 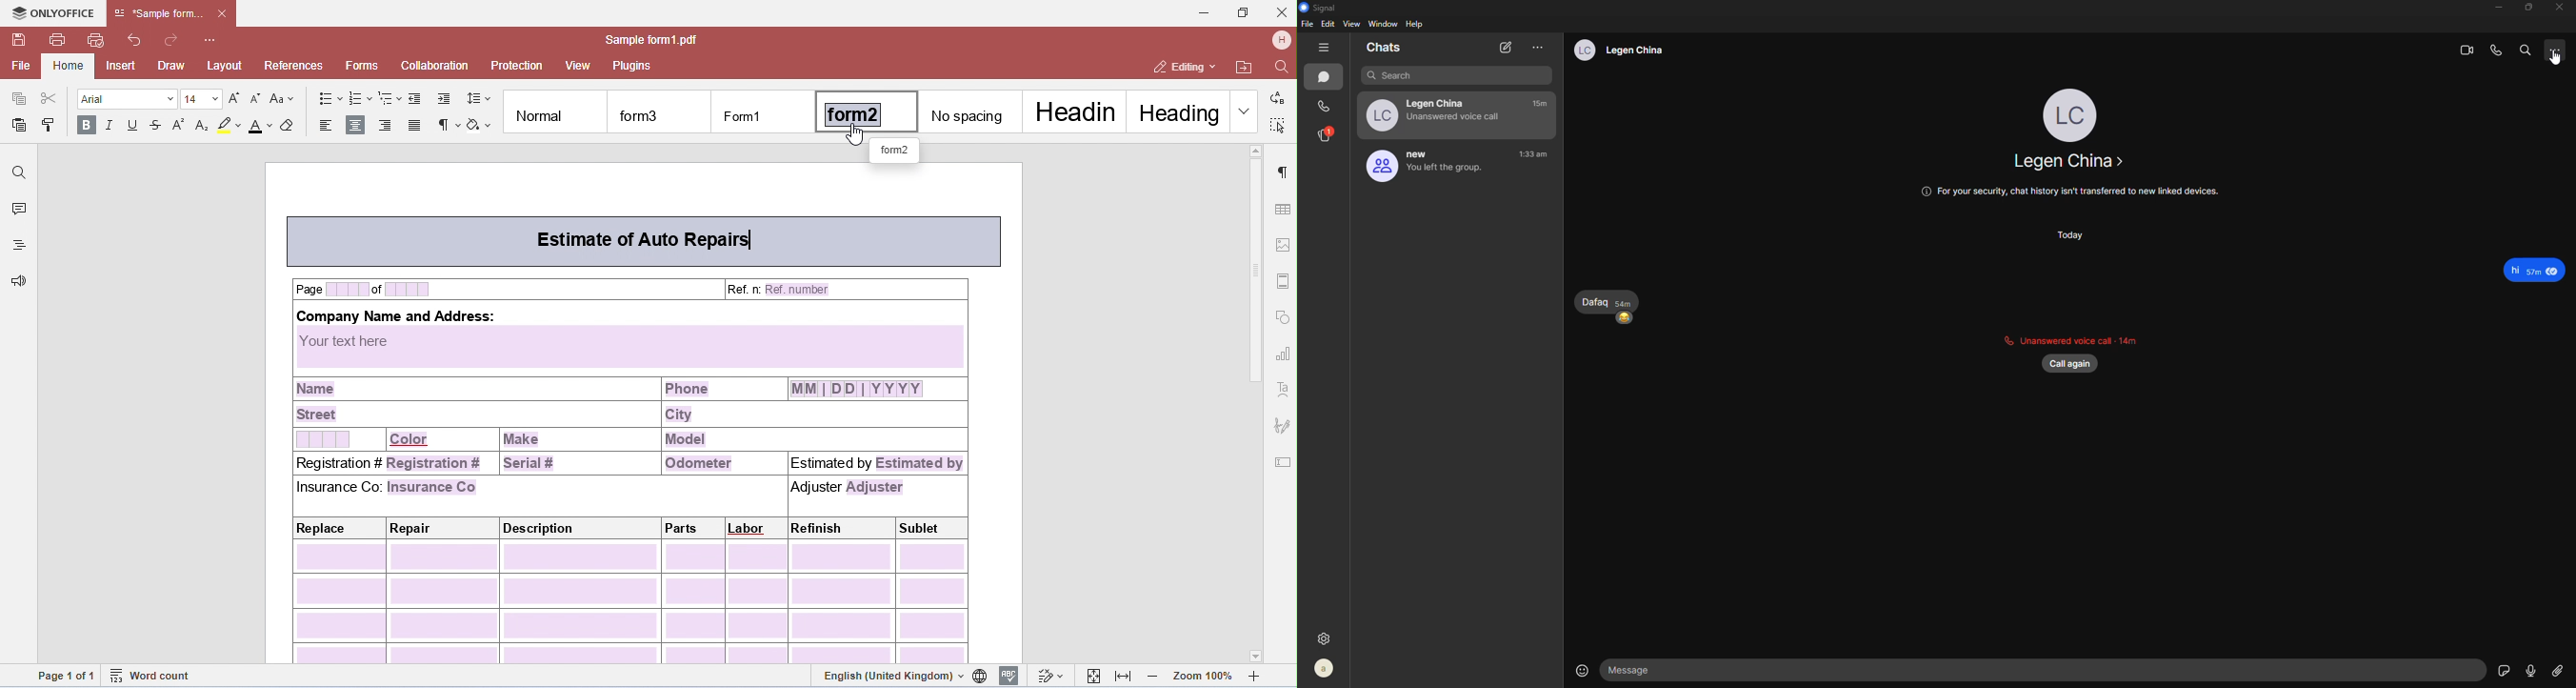 What do you see at coordinates (1542, 104) in the screenshot?
I see `time` at bounding box center [1542, 104].